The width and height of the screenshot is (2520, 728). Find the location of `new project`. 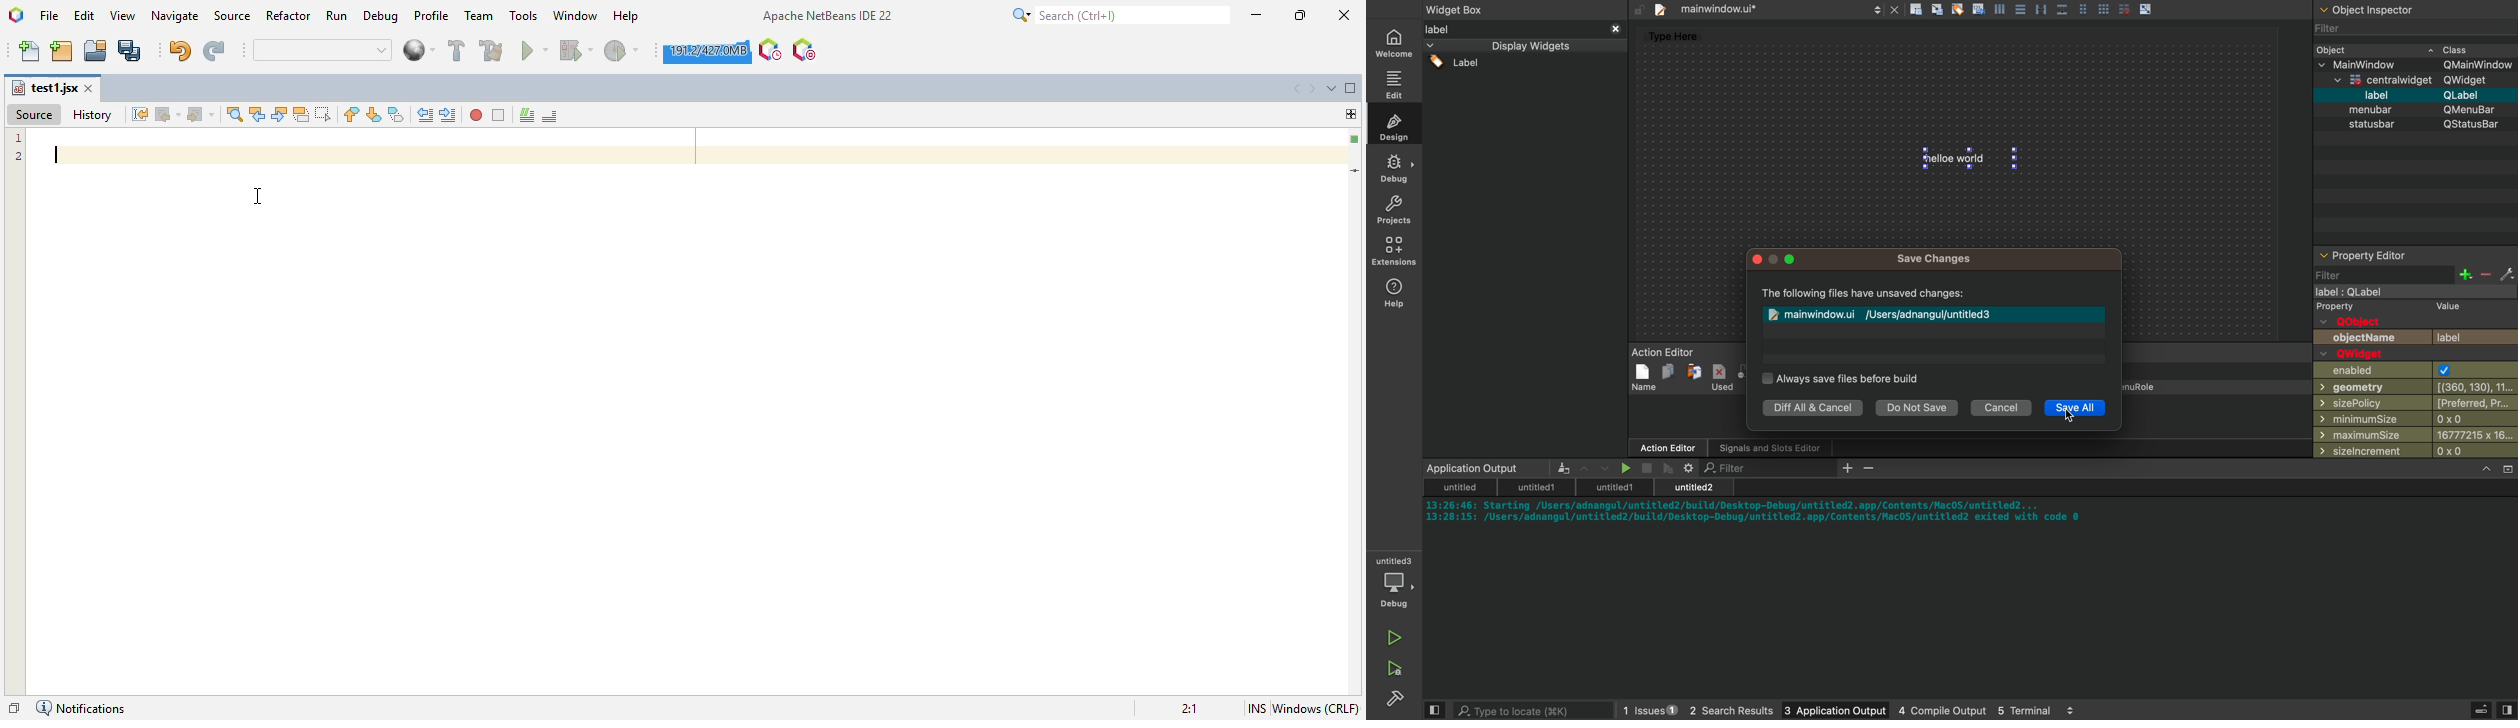

new project is located at coordinates (62, 51).